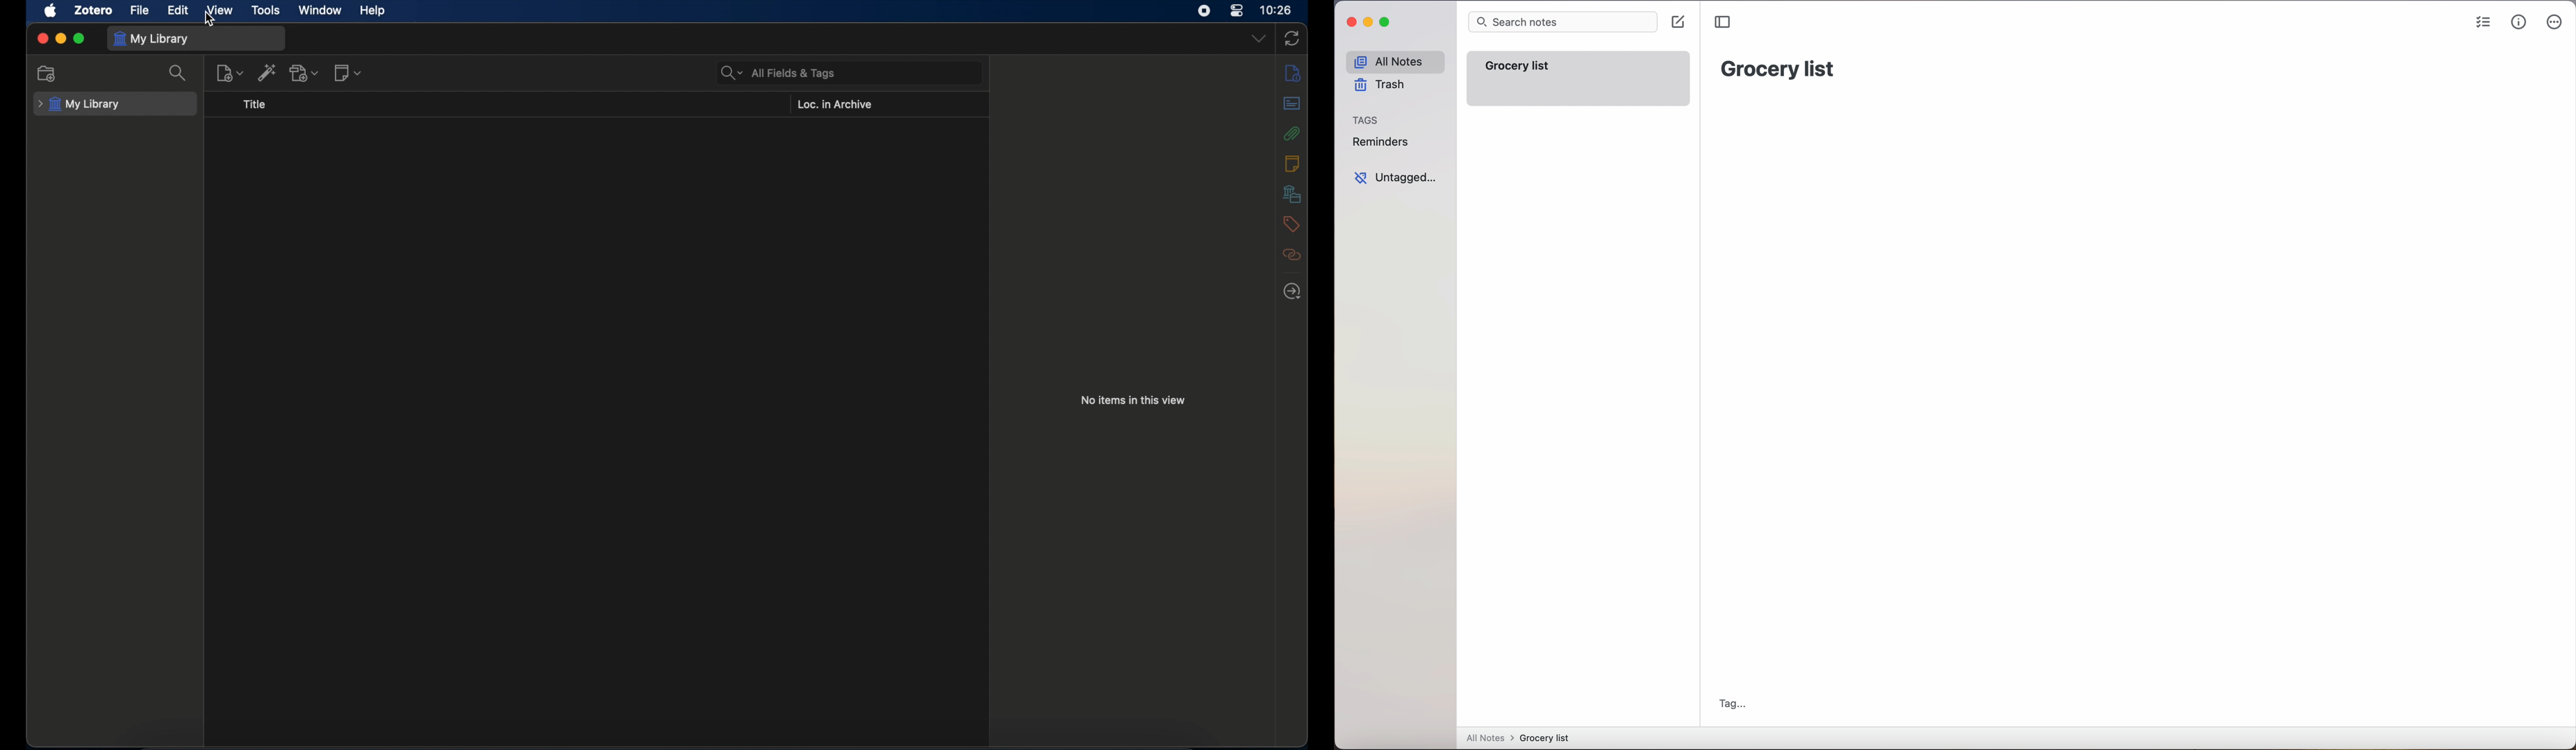  I want to click on libraries, so click(1292, 194).